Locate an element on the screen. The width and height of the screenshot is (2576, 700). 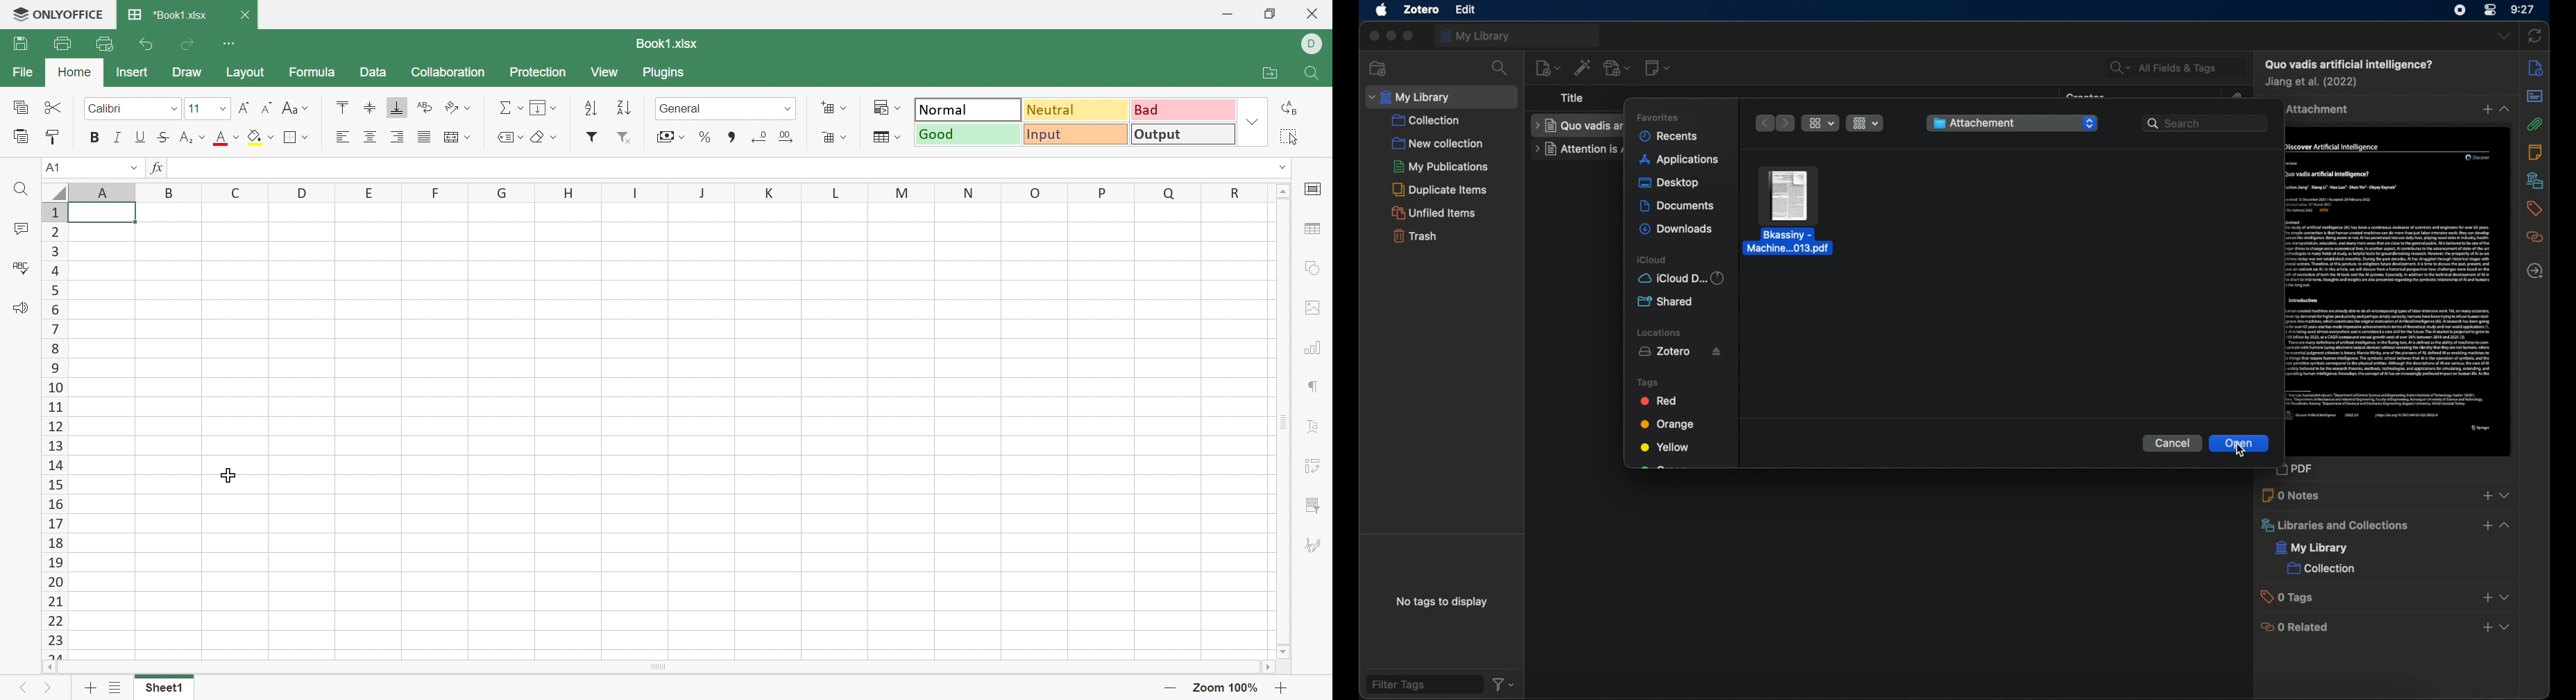
Add filter is located at coordinates (593, 135).